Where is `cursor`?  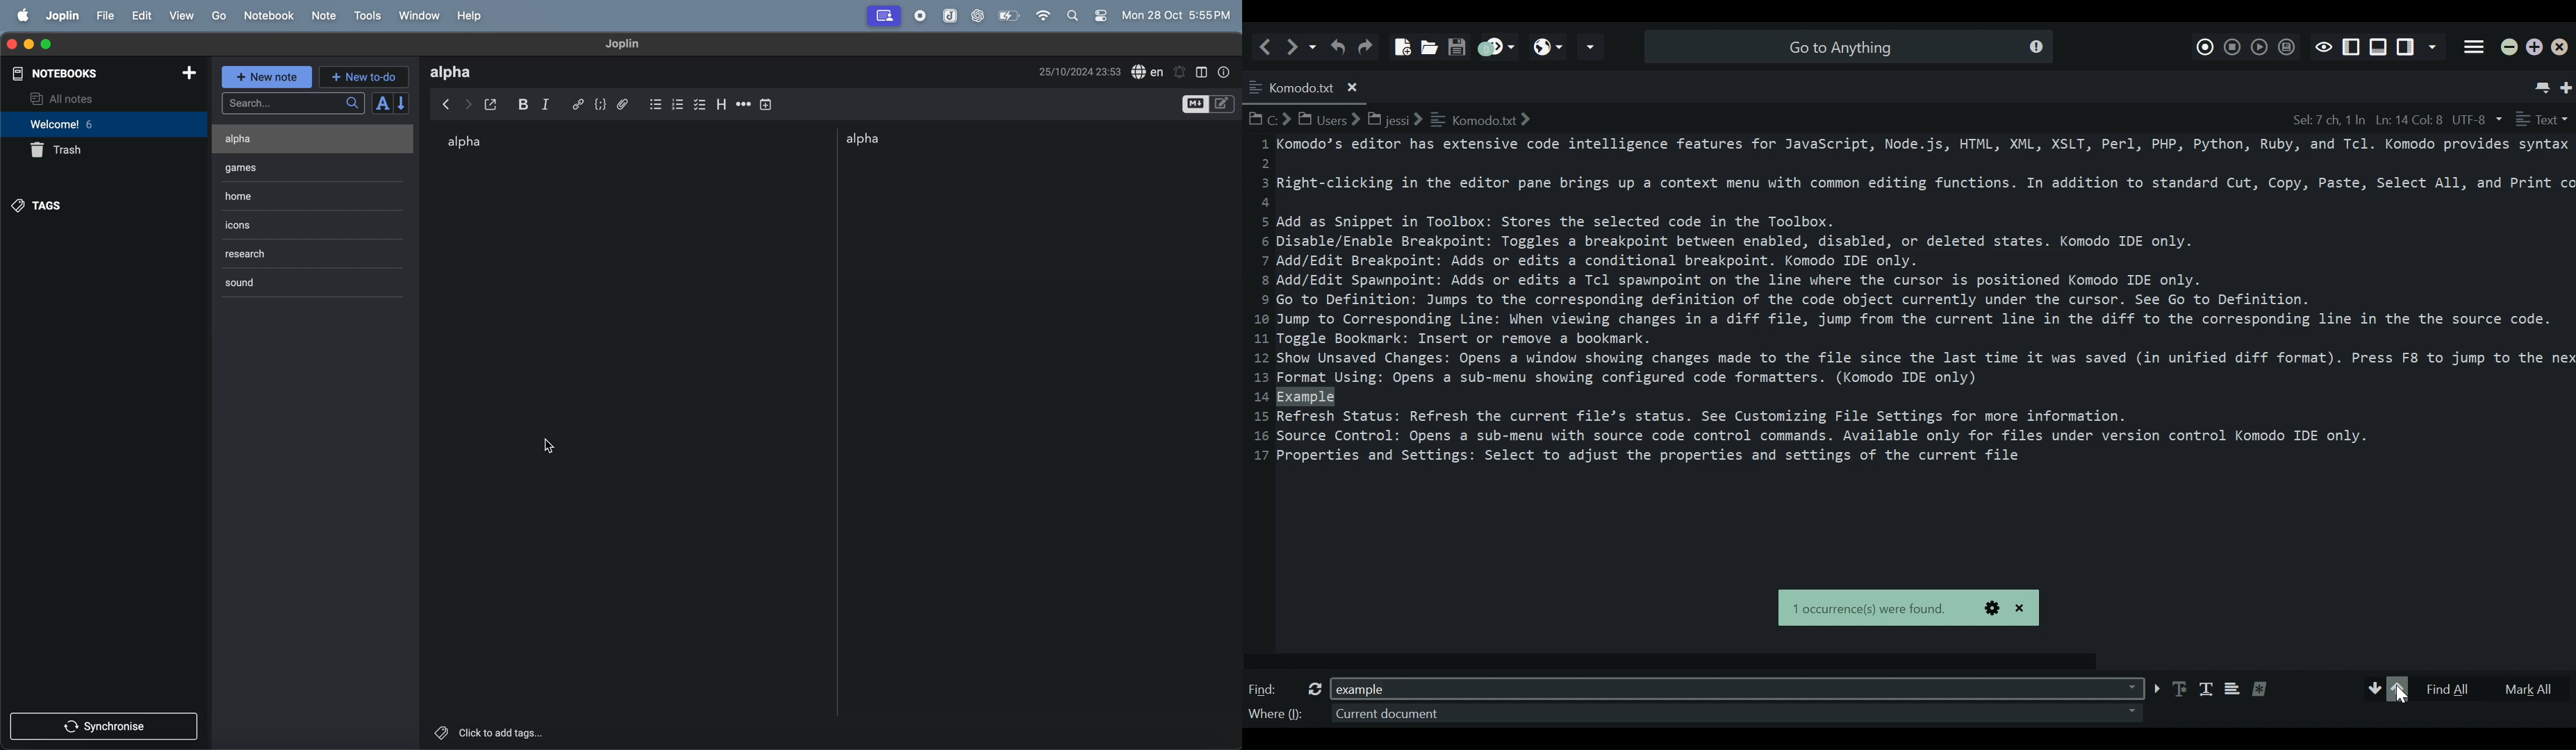 cursor is located at coordinates (548, 445).